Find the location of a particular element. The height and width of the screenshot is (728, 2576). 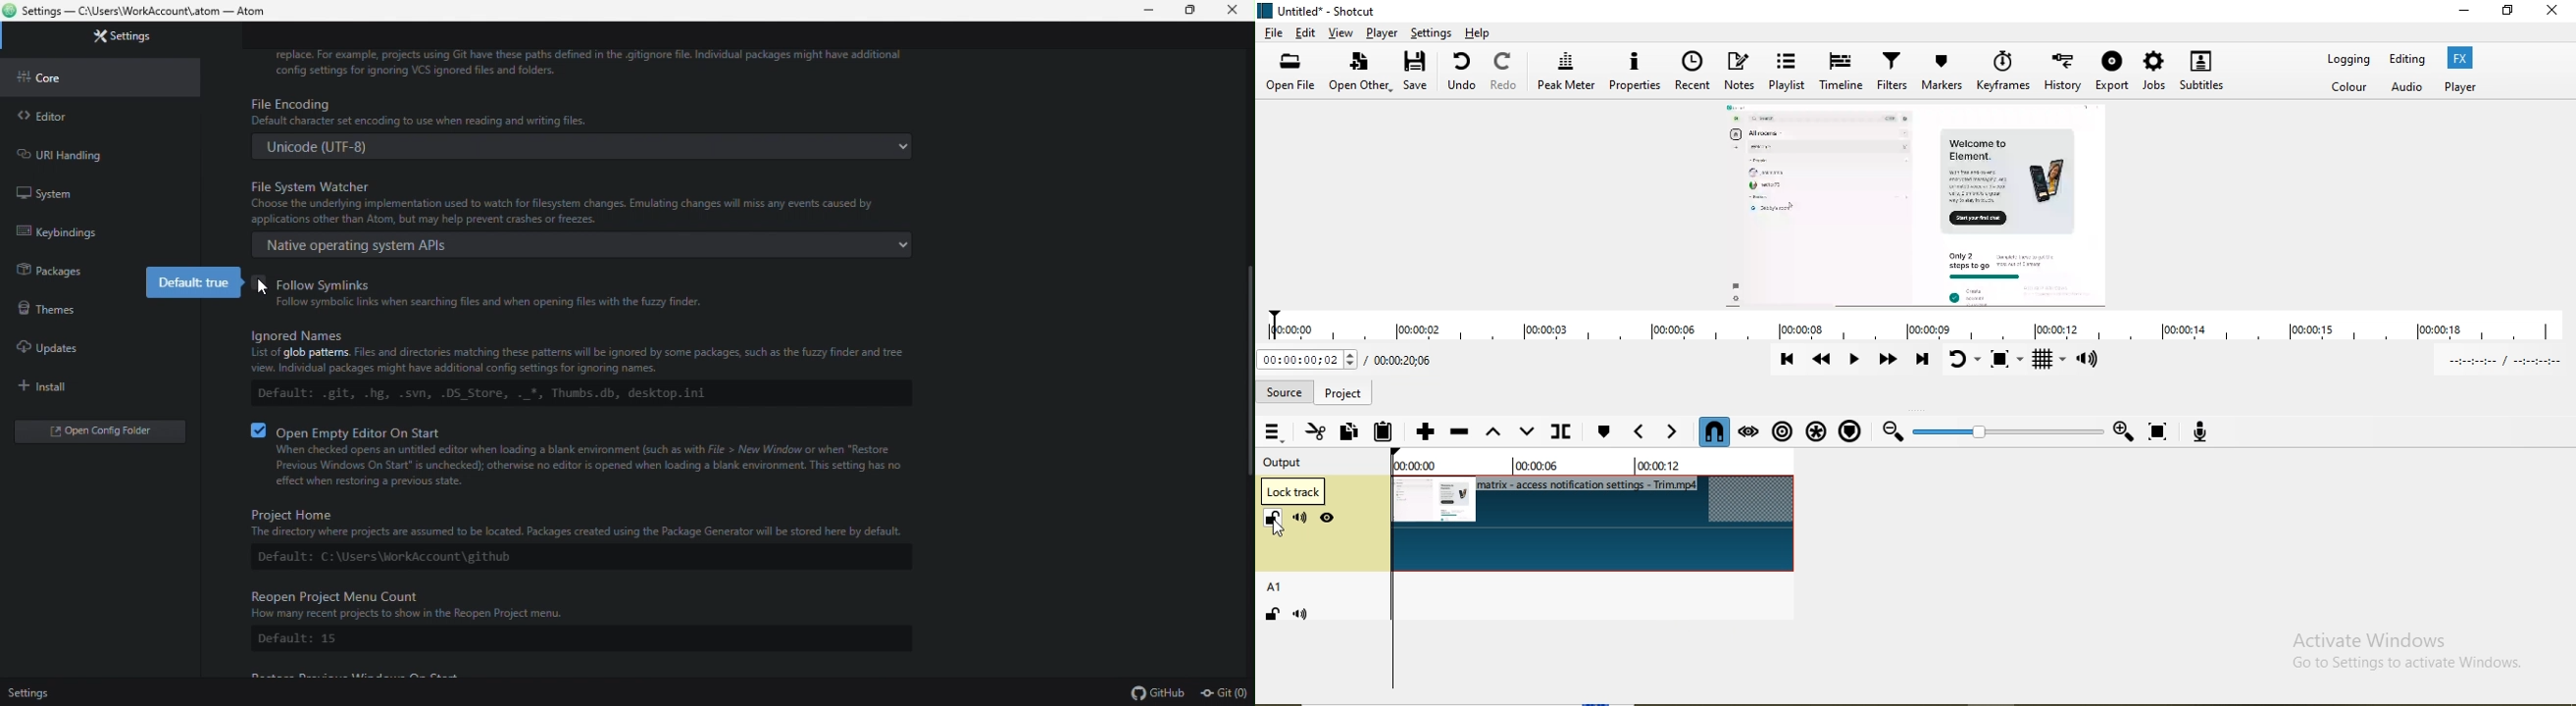

Markers is located at coordinates (1943, 73).